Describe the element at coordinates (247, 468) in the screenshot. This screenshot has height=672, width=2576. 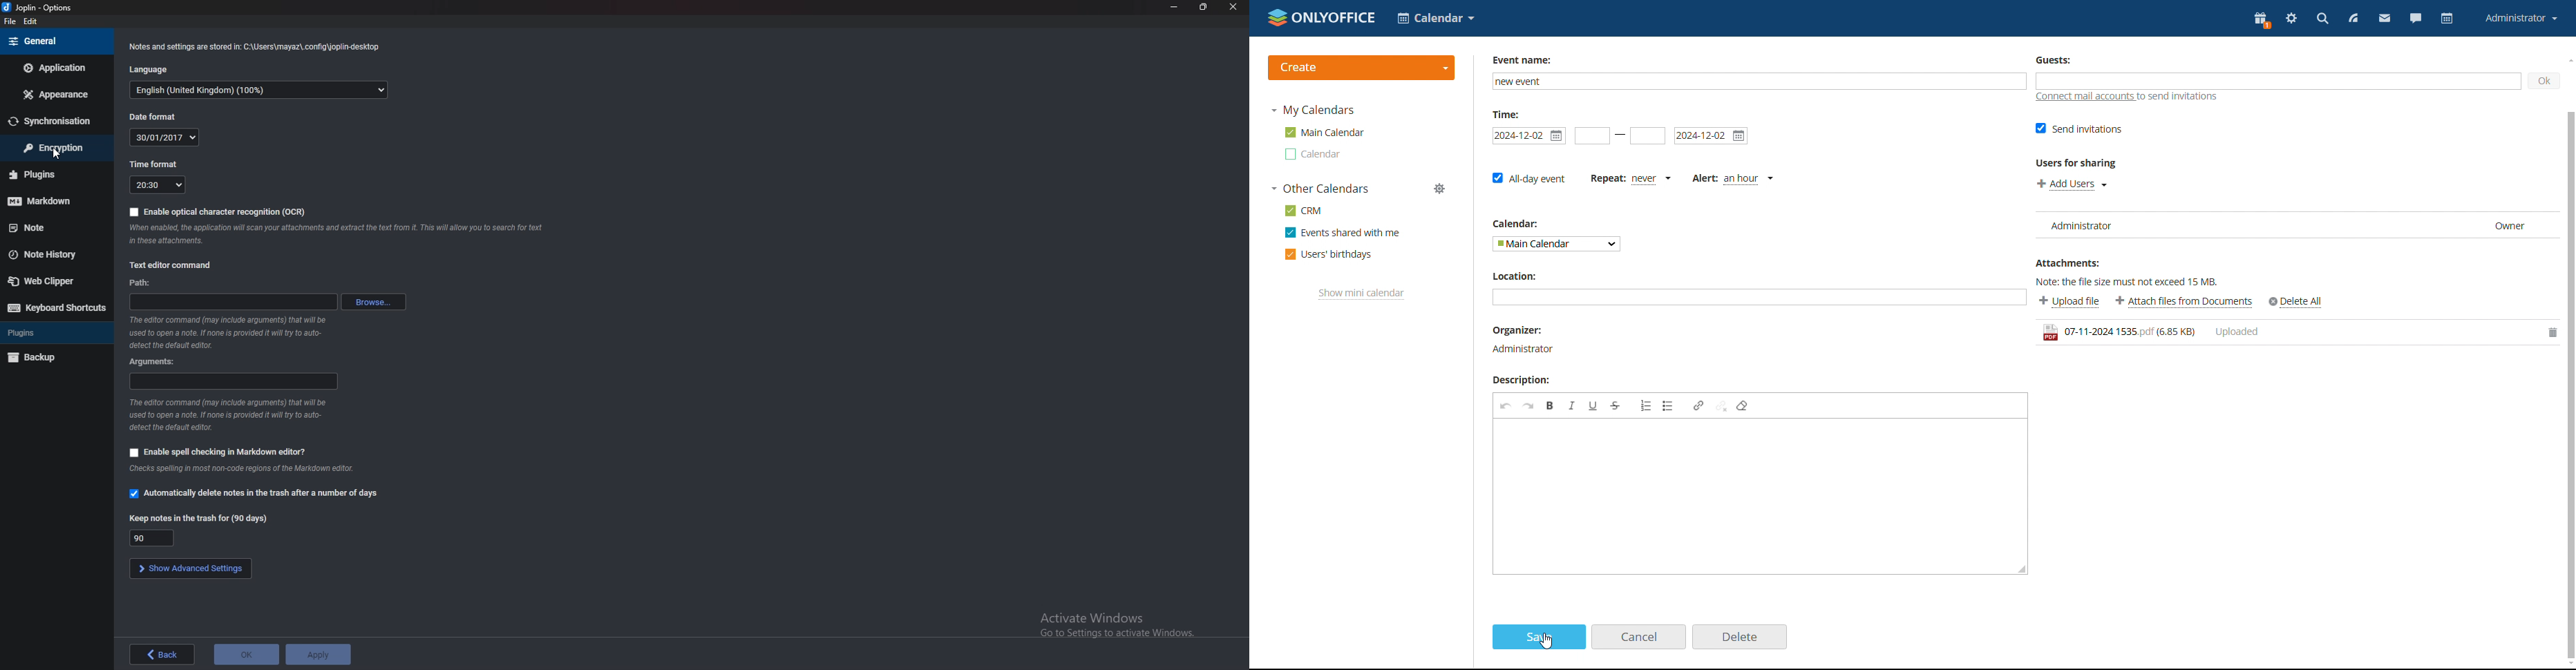
I see `info` at that location.